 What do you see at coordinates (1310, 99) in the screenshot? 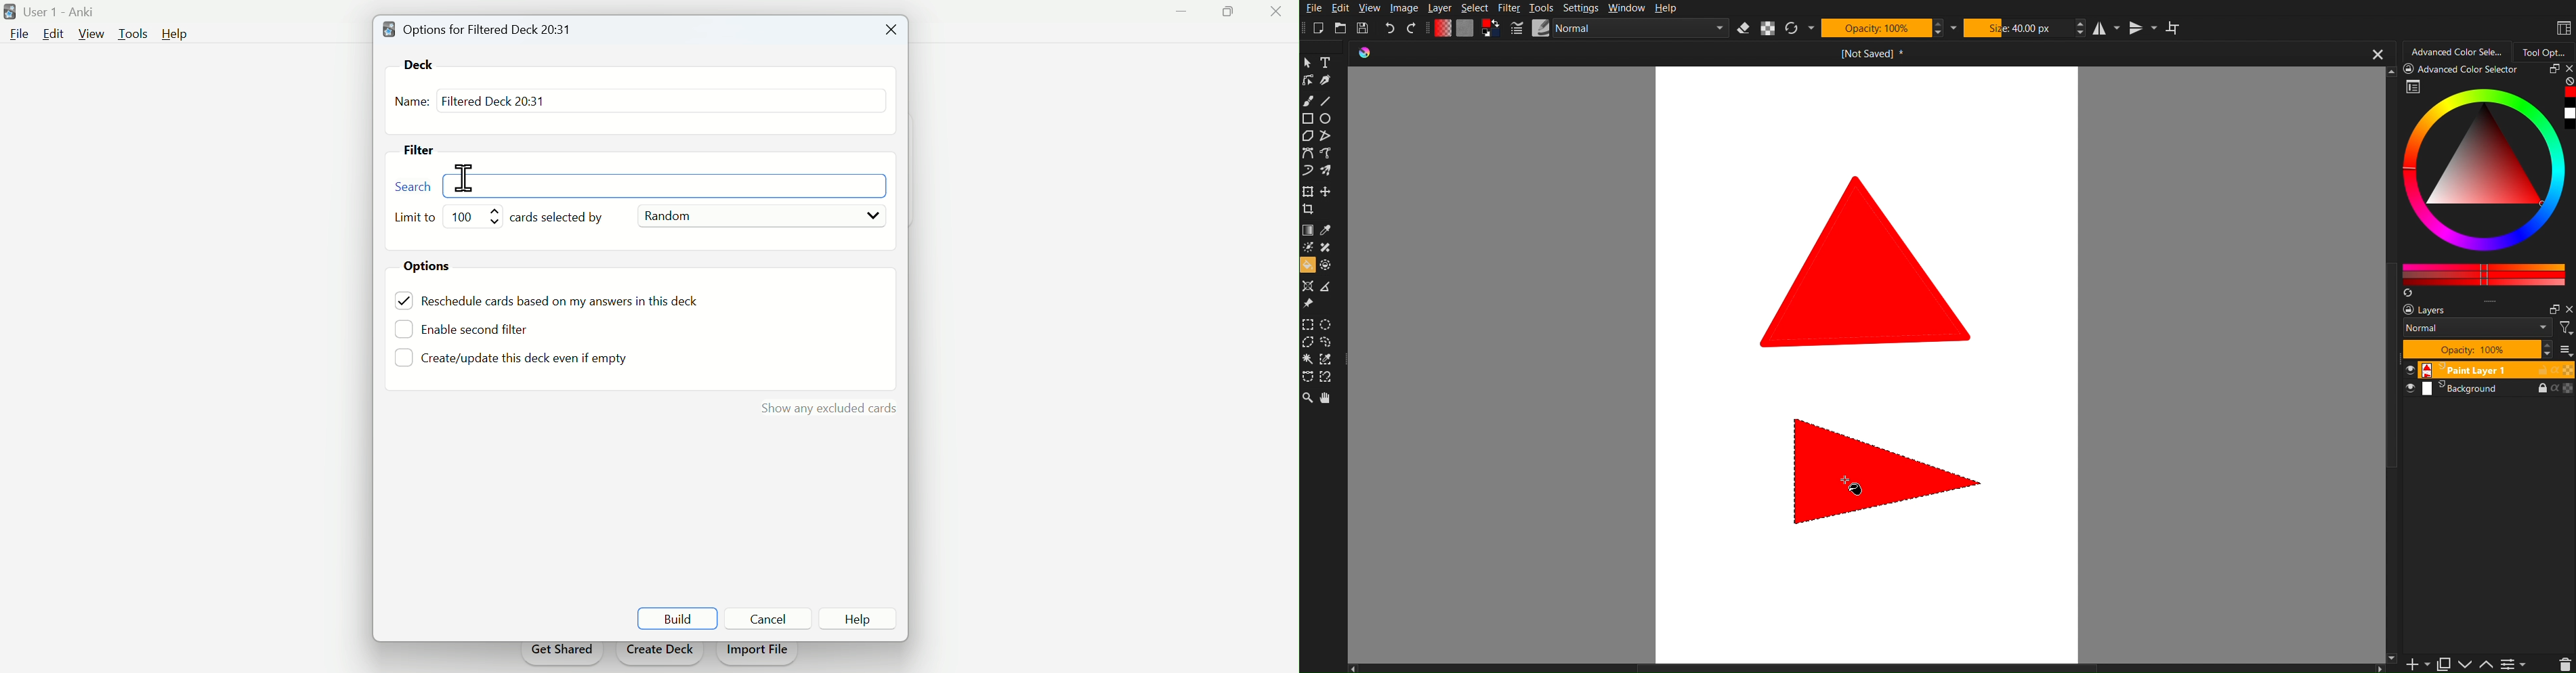
I see `Brush` at bounding box center [1310, 99].